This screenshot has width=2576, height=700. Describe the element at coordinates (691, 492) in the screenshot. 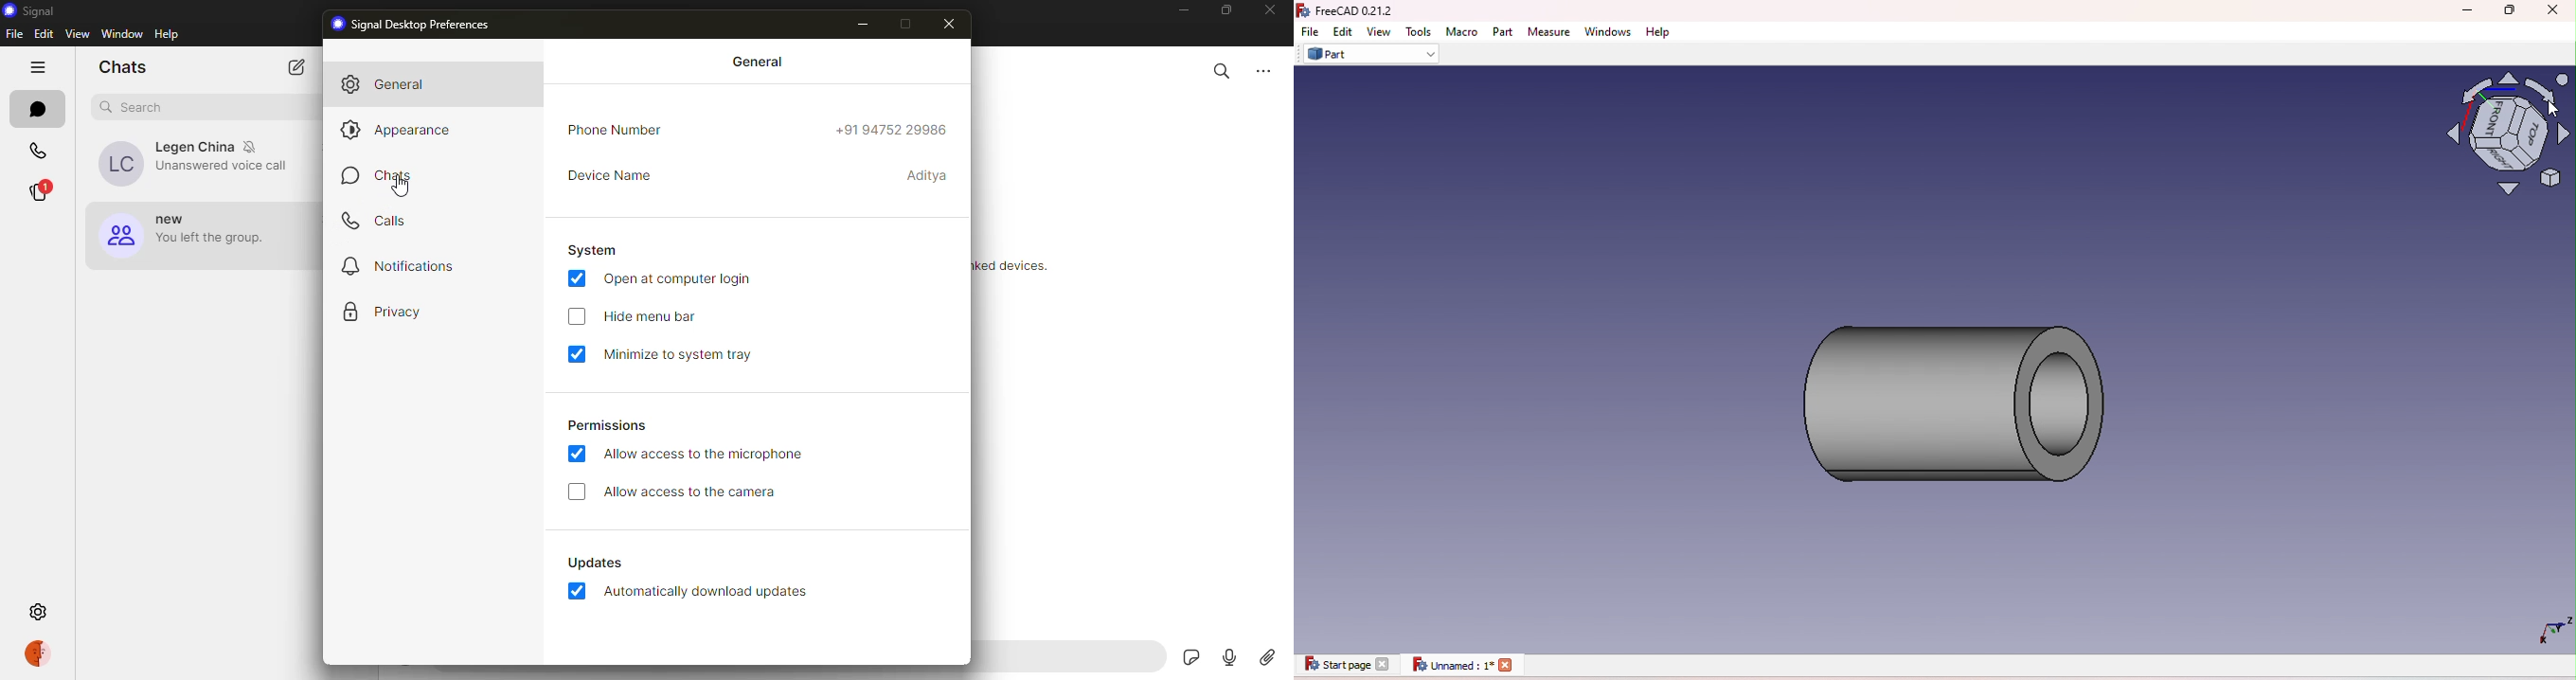

I see `allow camera access` at that location.